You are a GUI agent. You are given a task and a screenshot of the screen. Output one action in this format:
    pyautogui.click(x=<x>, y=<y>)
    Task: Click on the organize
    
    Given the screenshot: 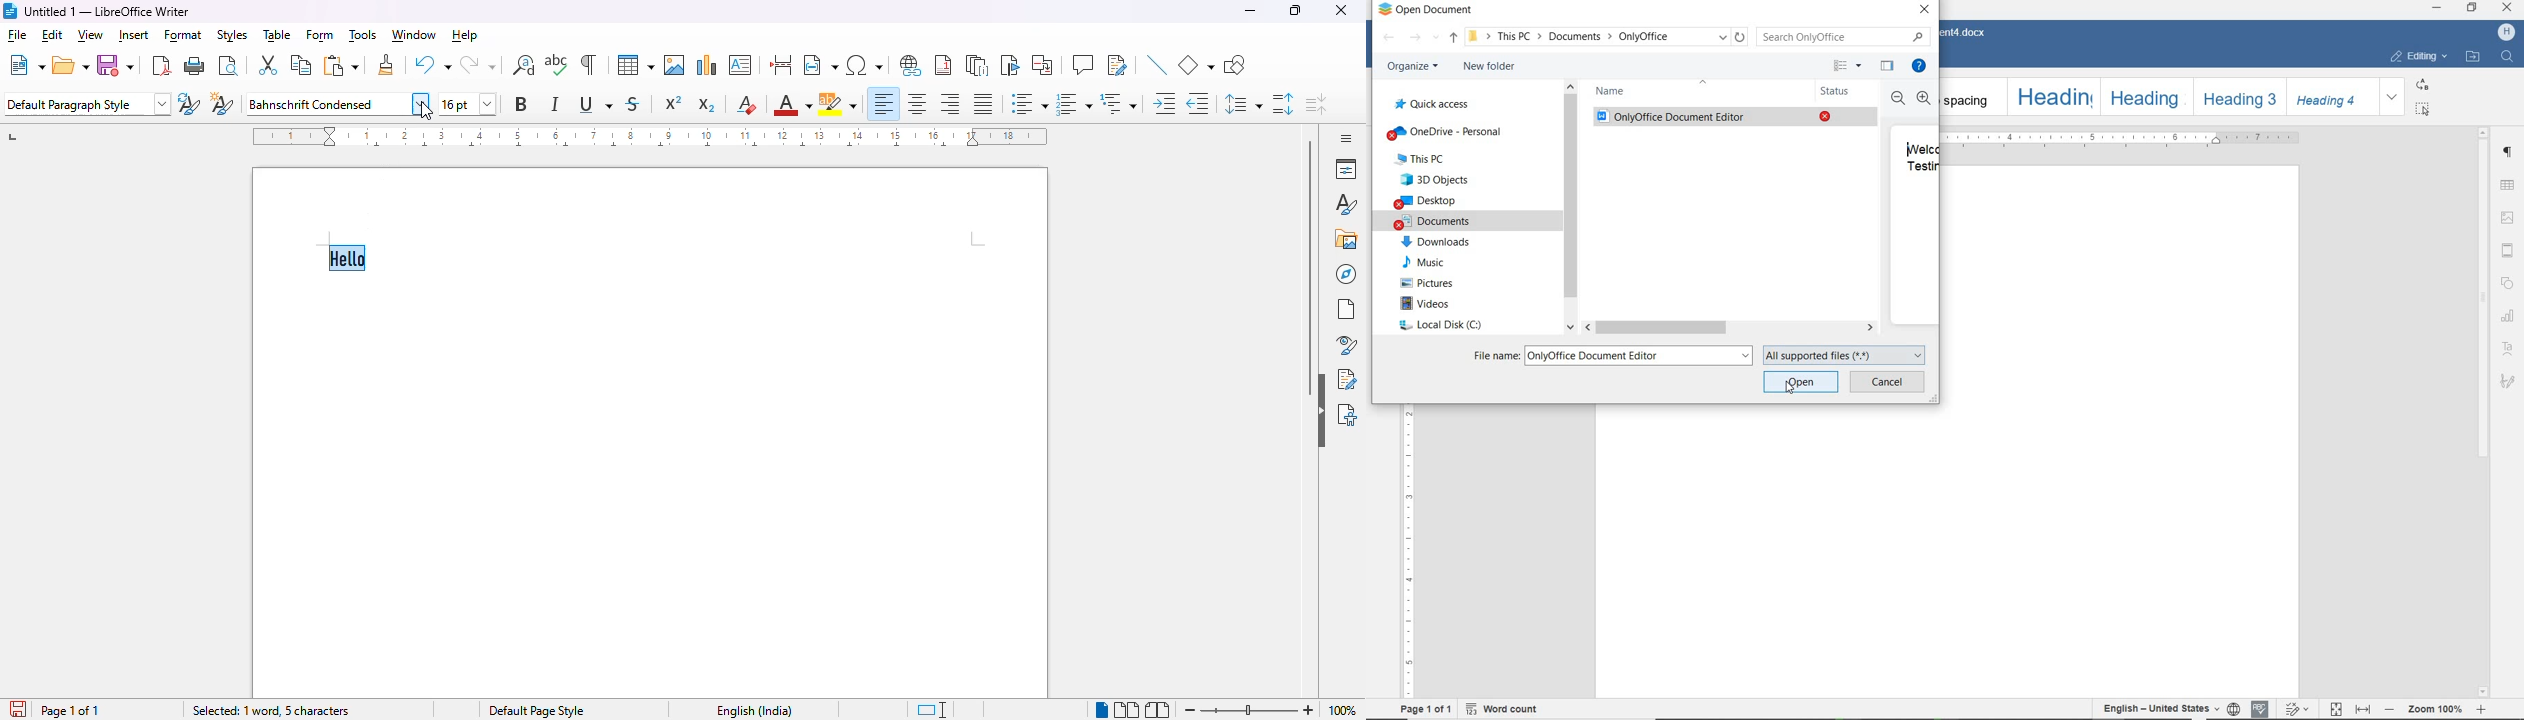 What is the action you would take?
    pyautogui.click(x=1414, y=67)
    